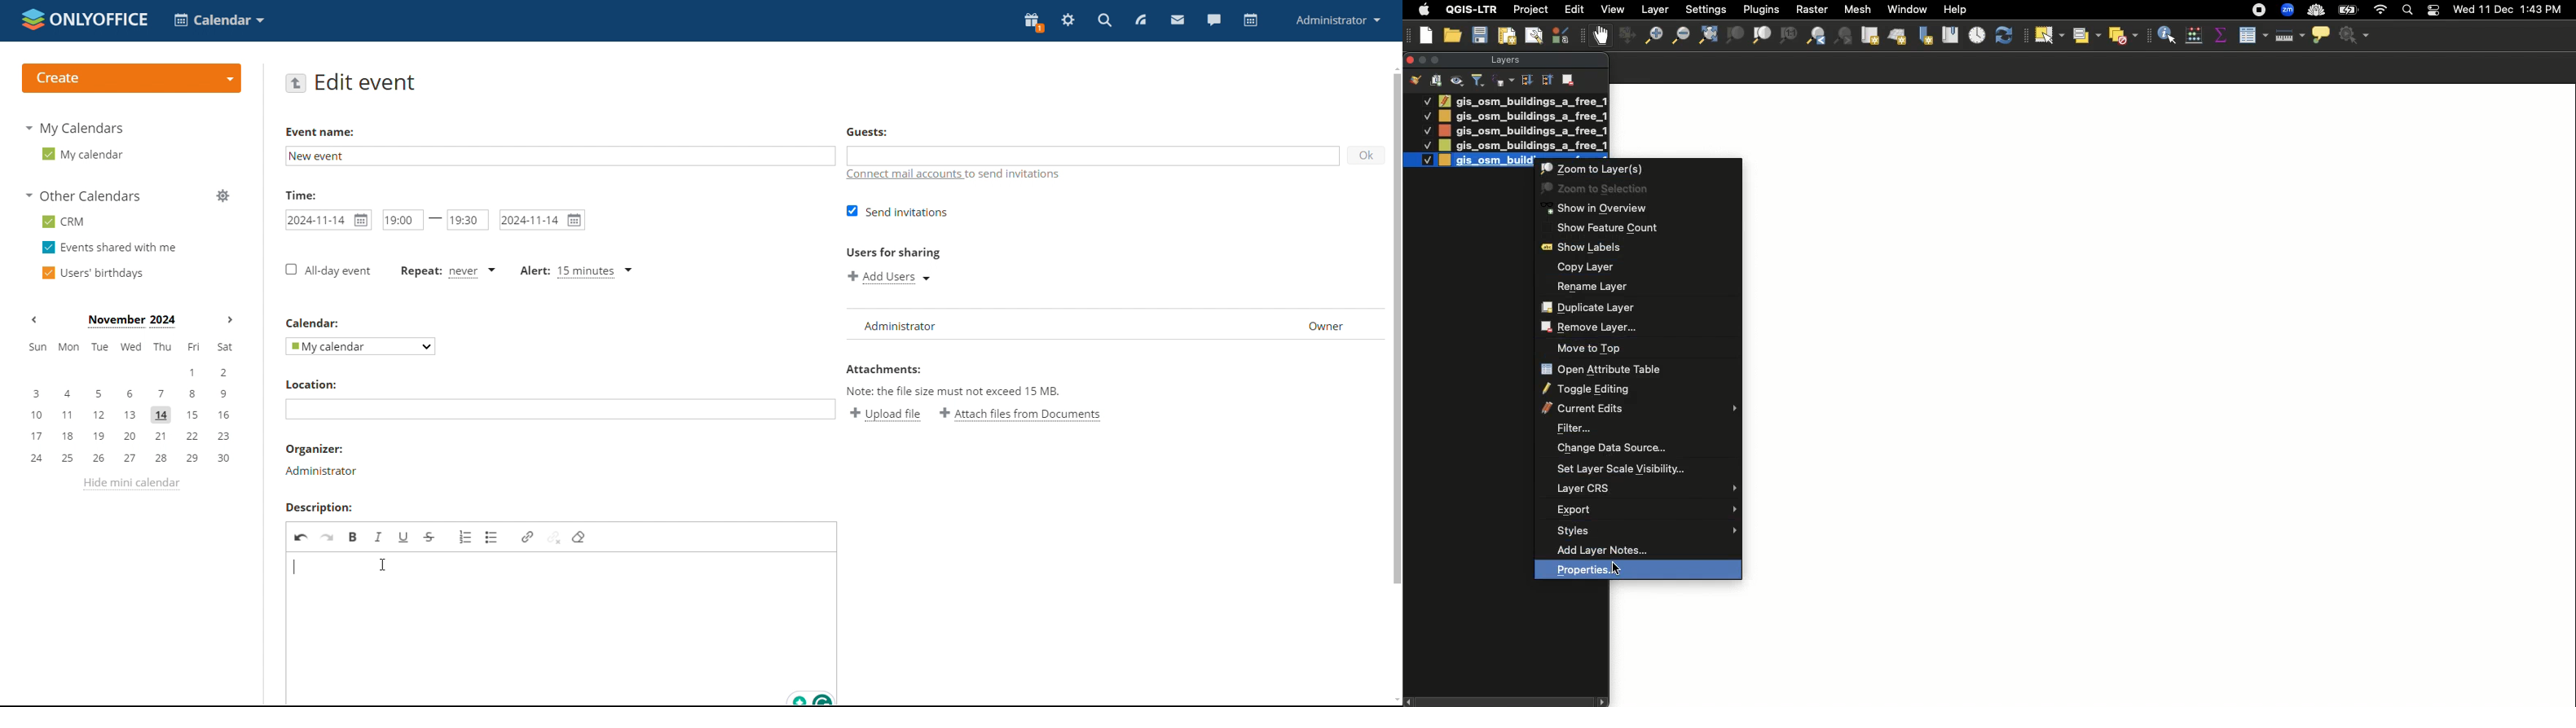 The image size is (2576, 728). Describe the element at coordinates (72, 127) in the screenshot. I see `my calendars` at that location.